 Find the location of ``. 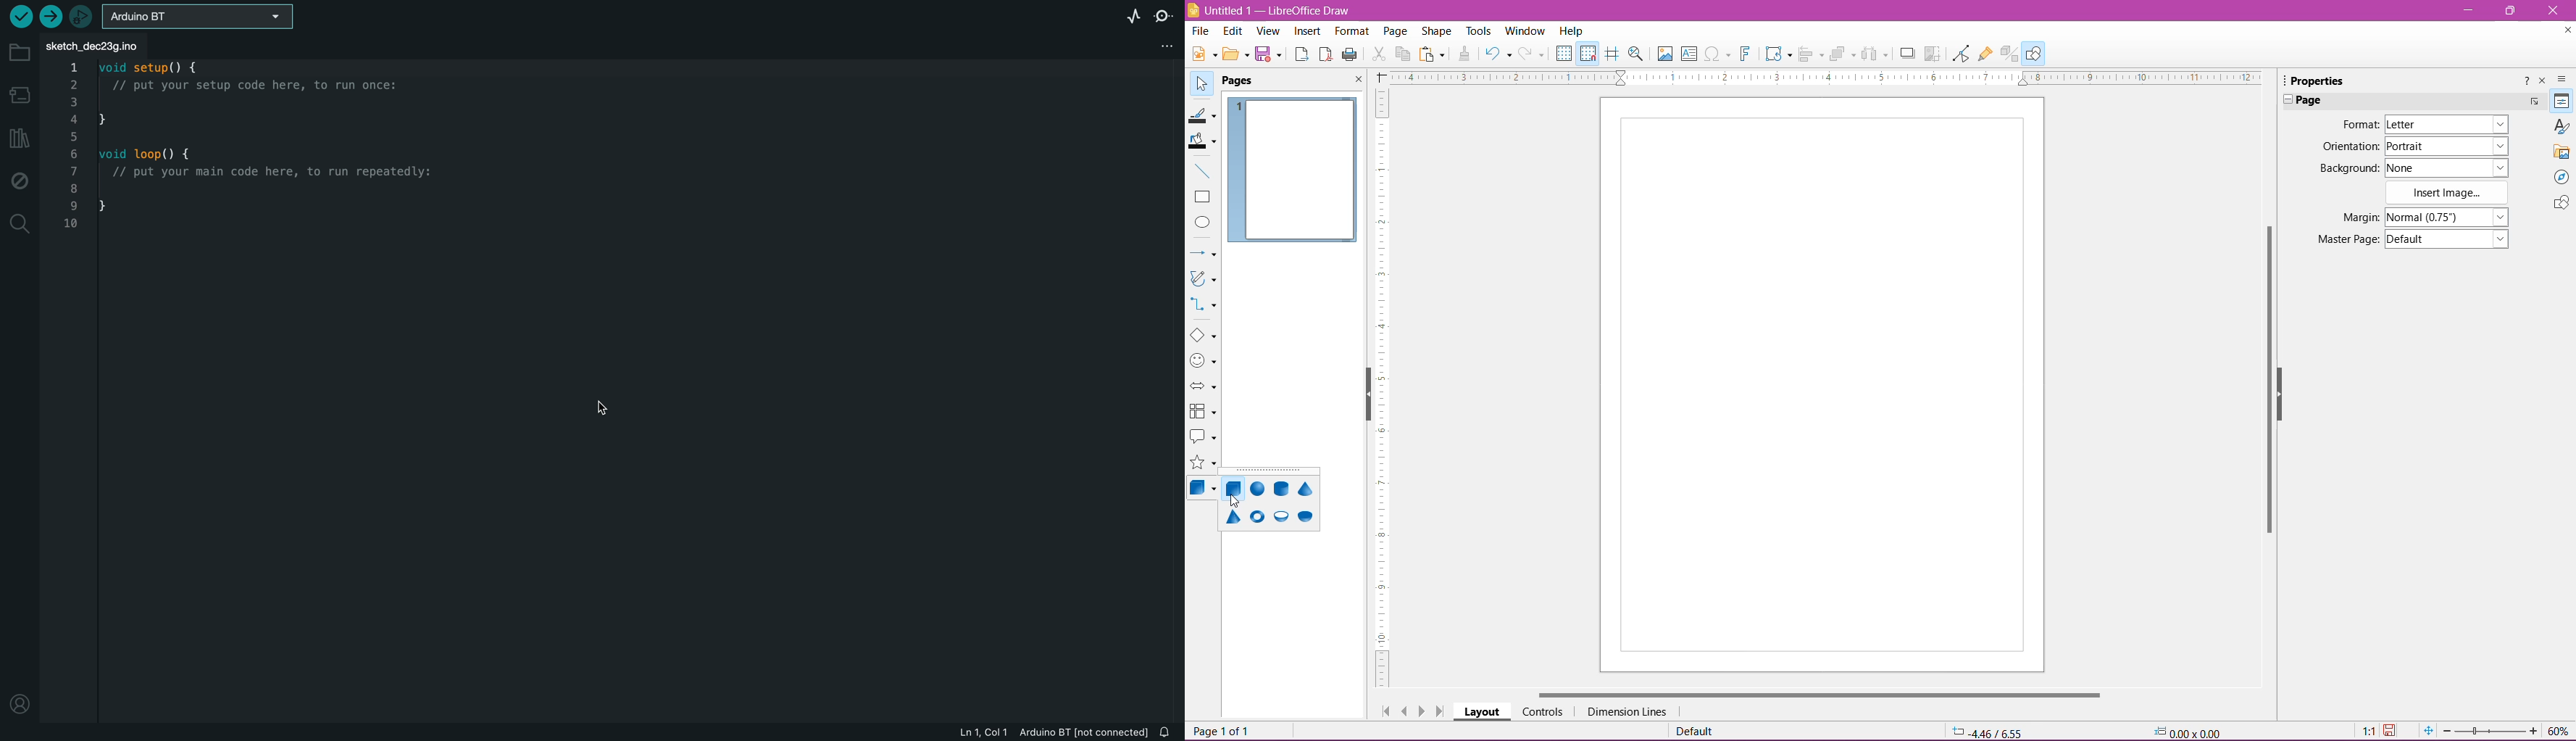

 is located at coordinates (1533, 54).